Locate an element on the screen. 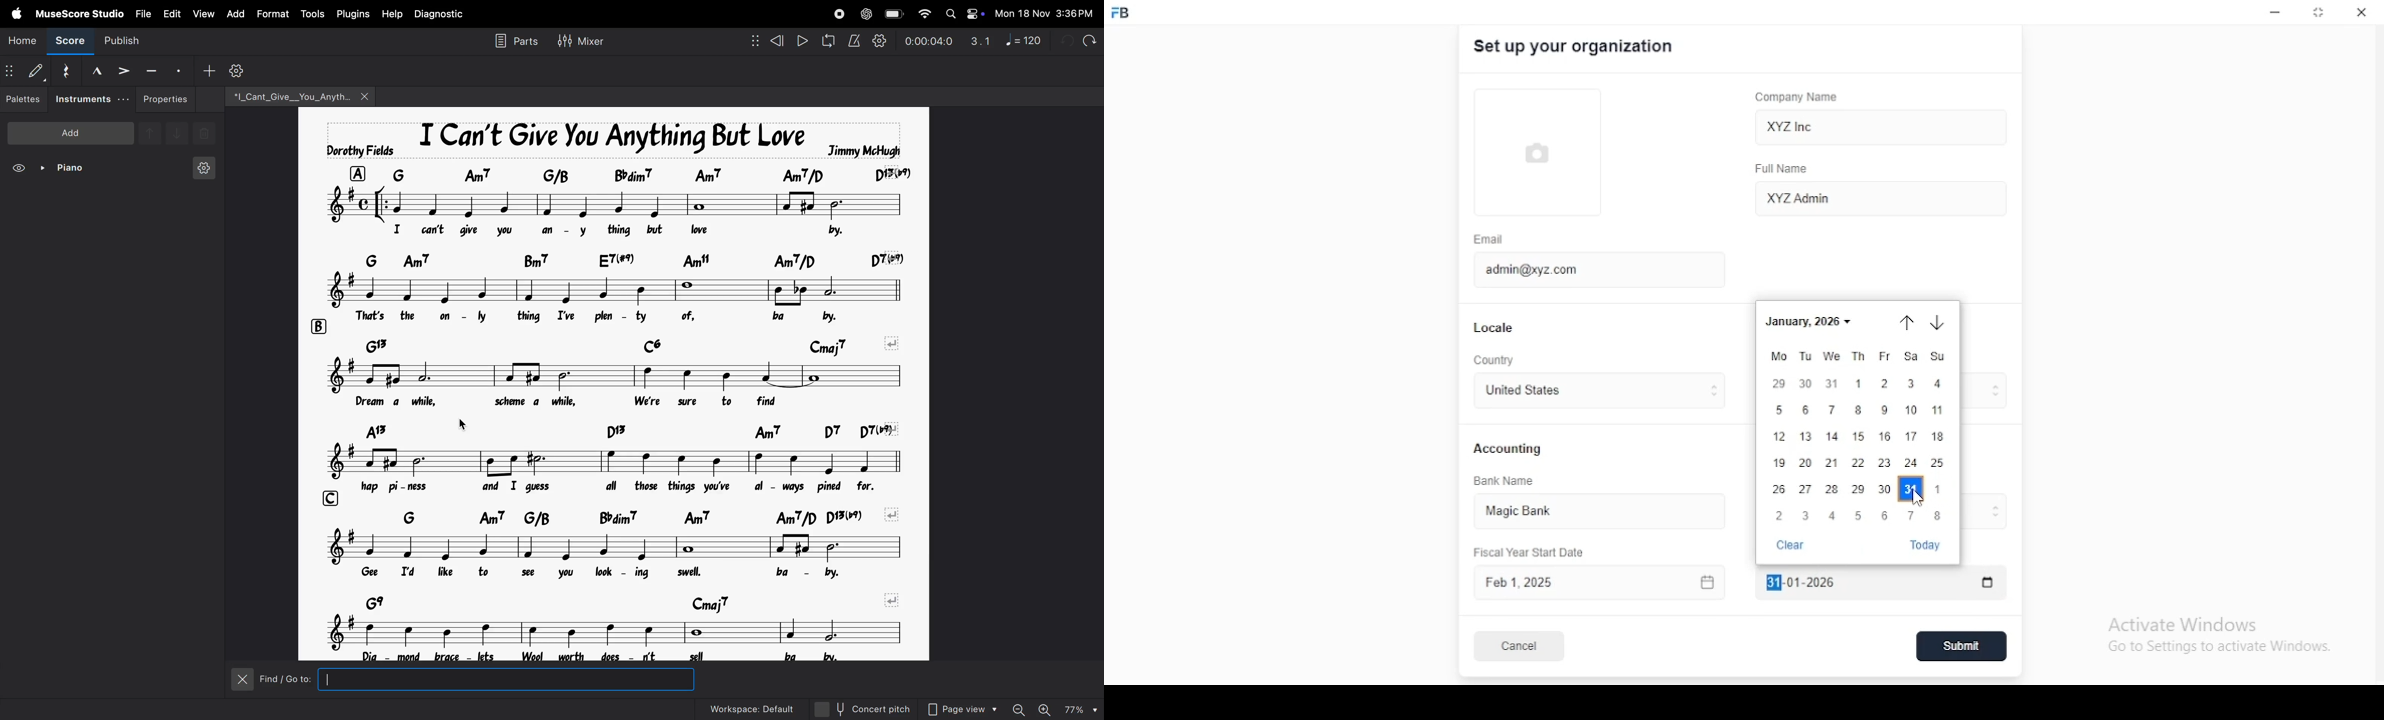  Fiscal Year End Date is located at coordinates (1877, 583).